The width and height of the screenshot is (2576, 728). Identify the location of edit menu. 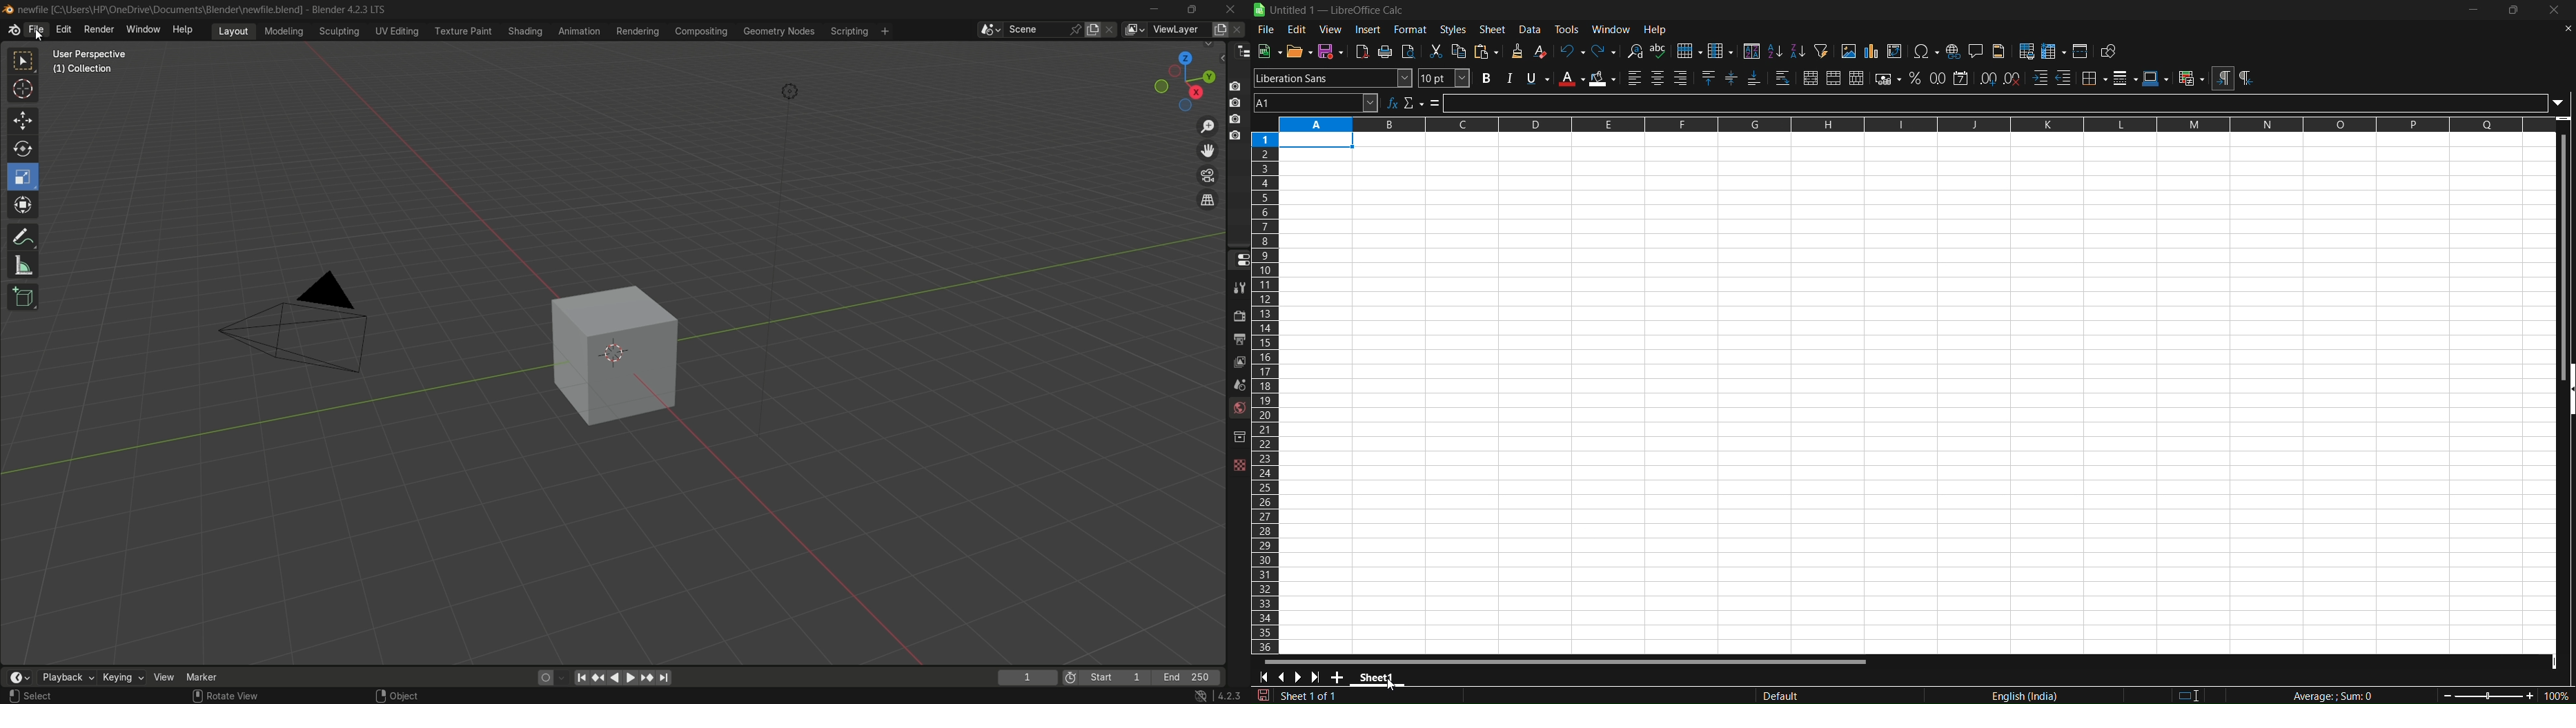
(63, 29).